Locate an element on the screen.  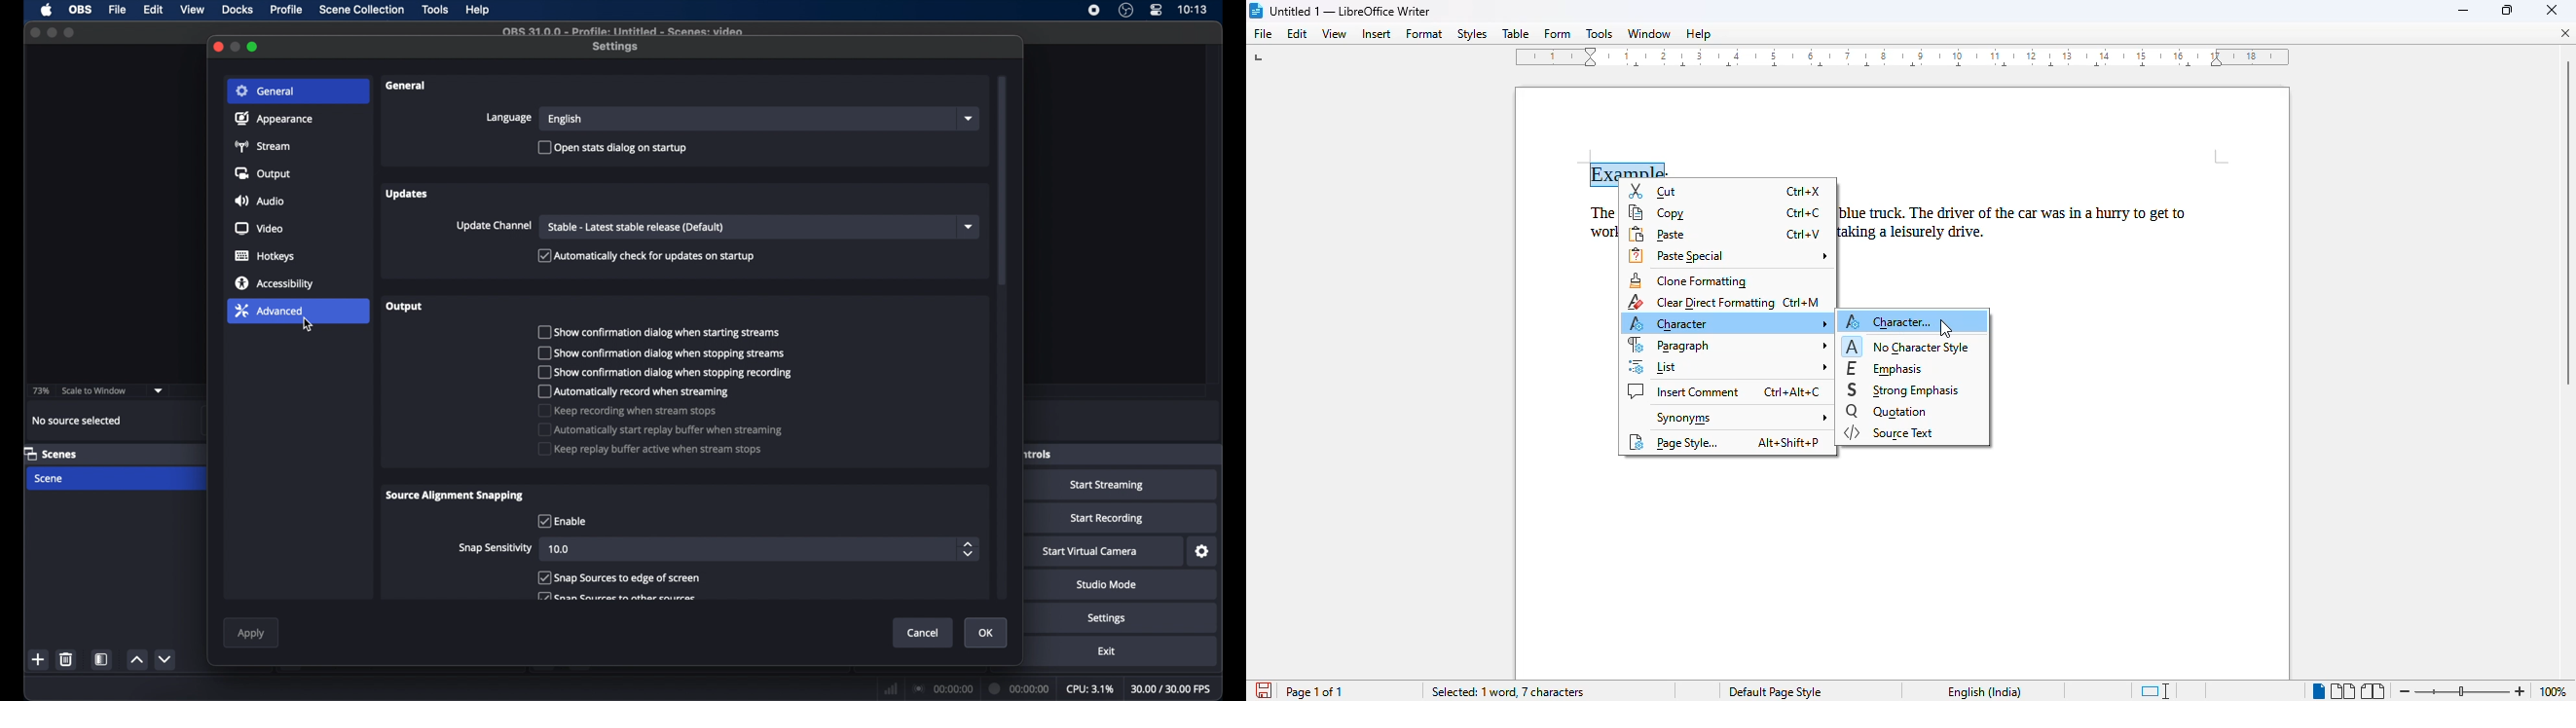
Example: (right click on selected text) is located at coordinates (1632, 171).